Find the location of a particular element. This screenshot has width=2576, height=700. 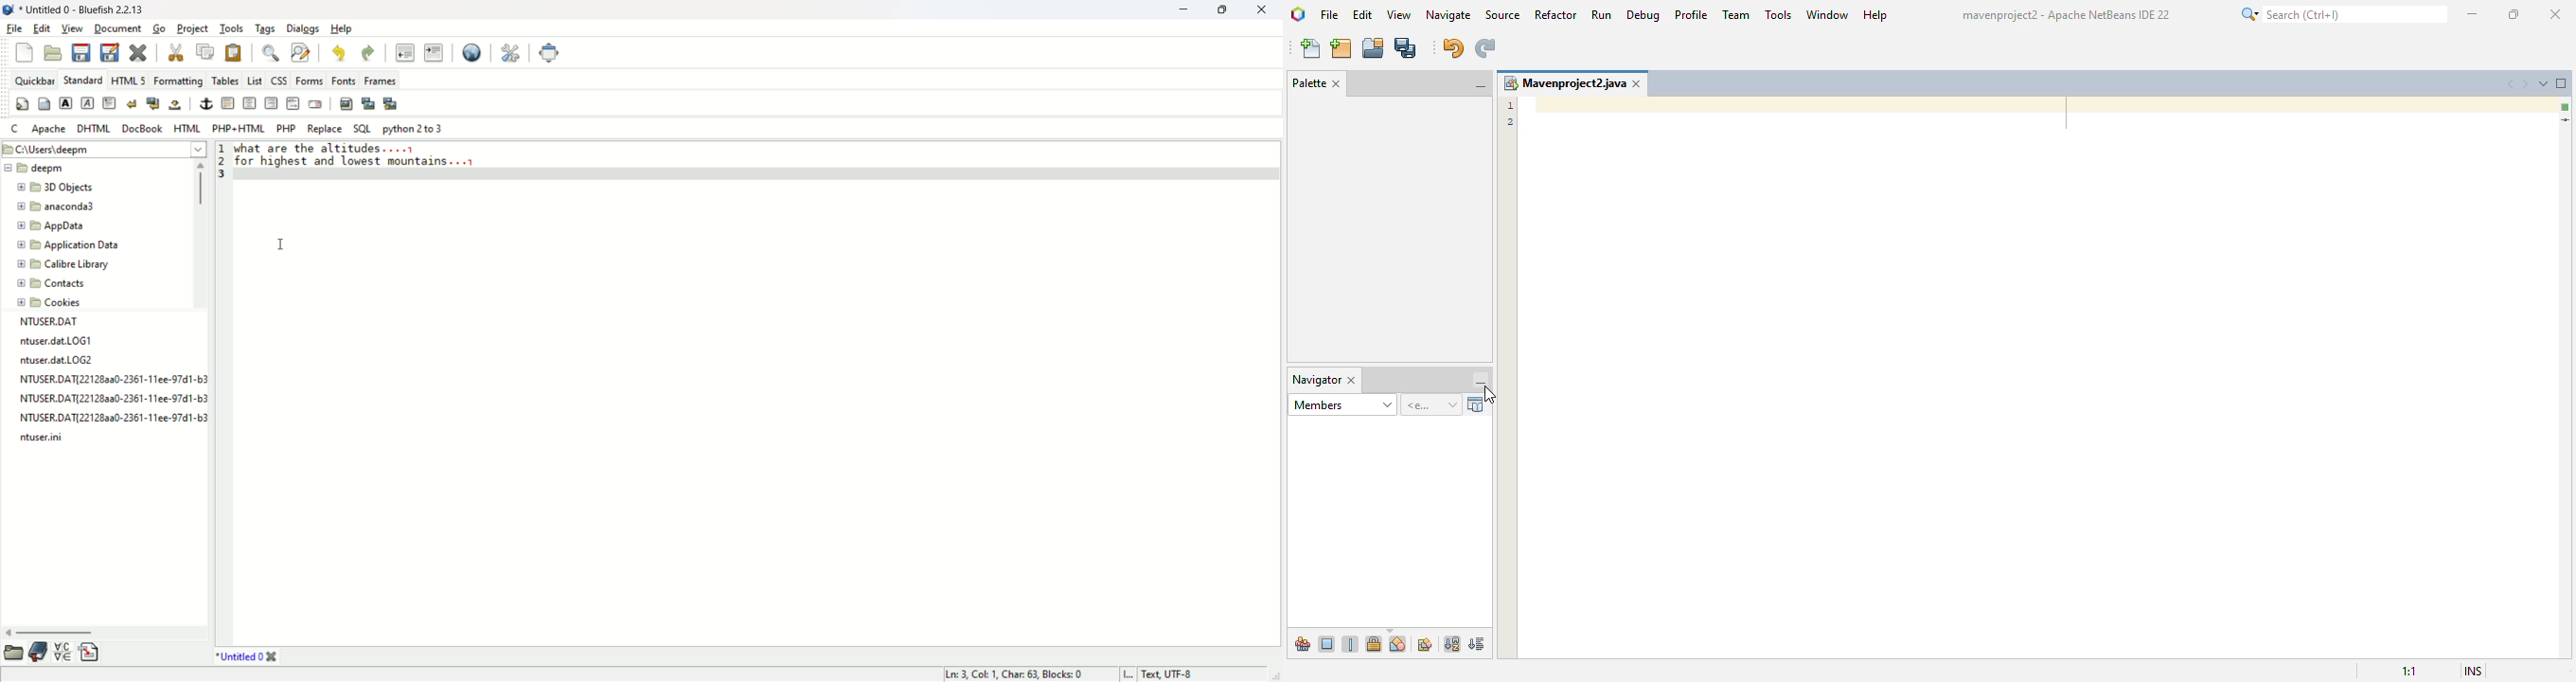

documentation is located at coordinates (38, 651).